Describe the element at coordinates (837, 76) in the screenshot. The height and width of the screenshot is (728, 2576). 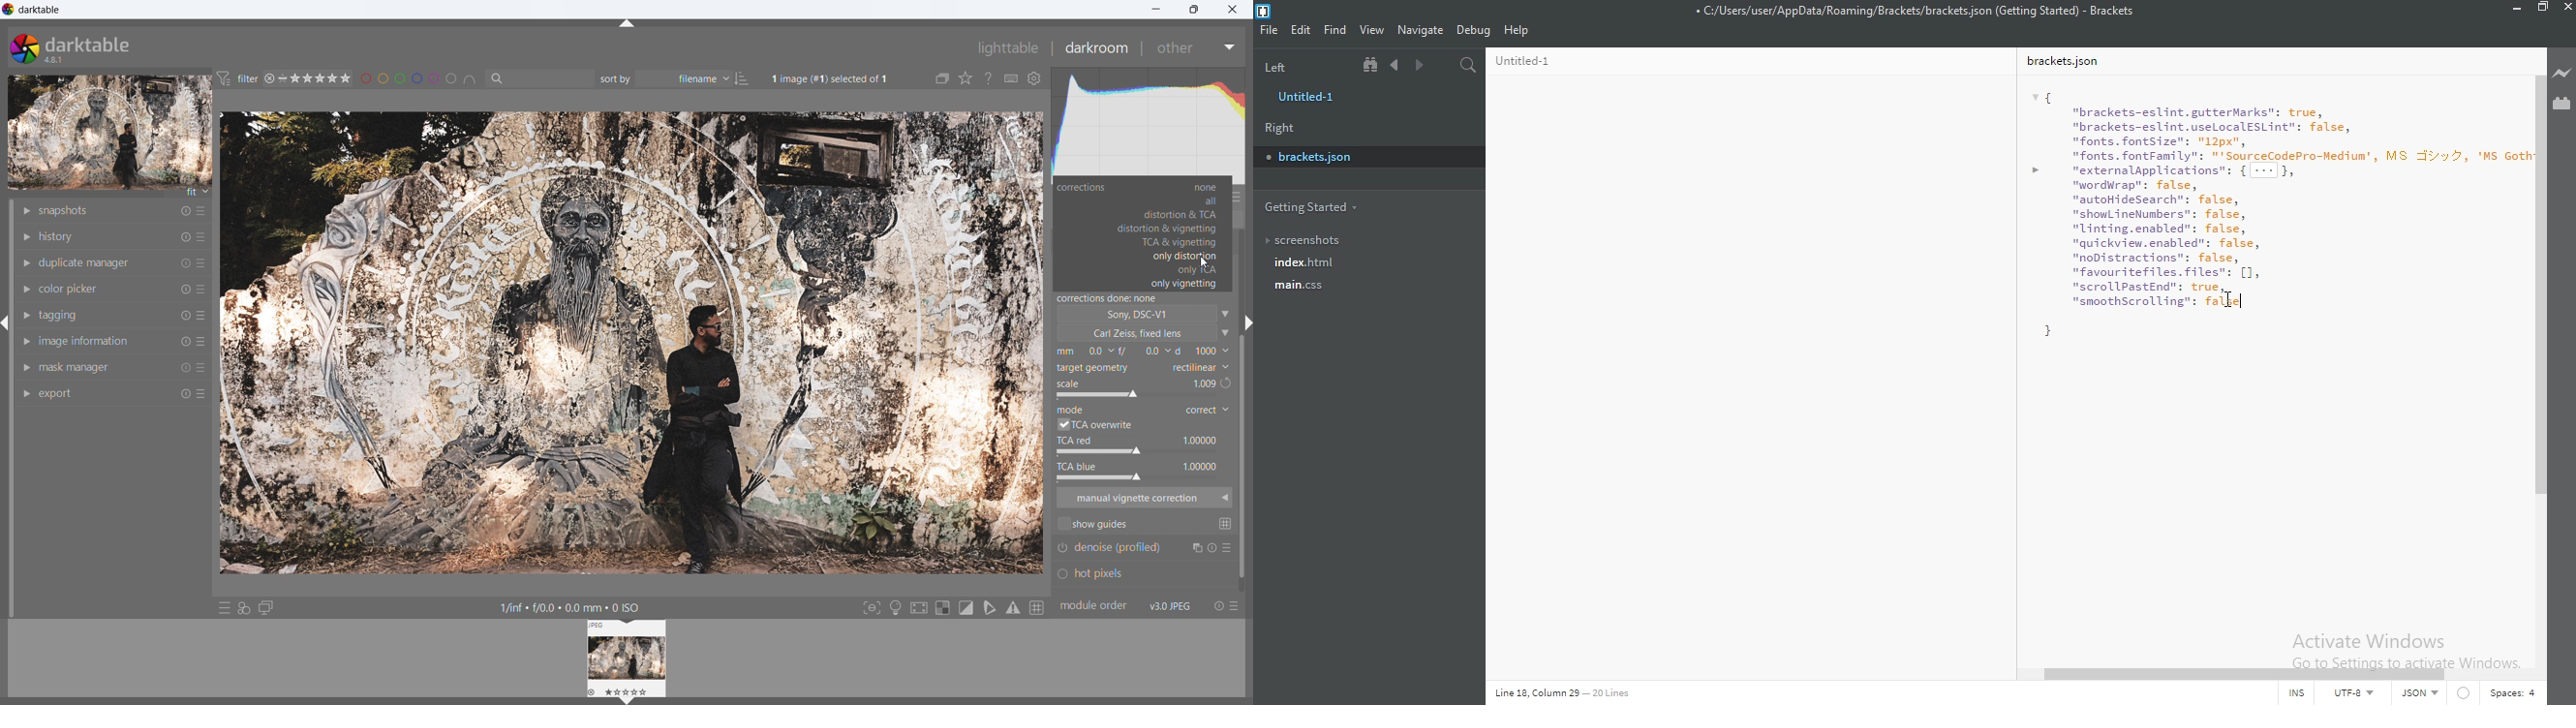
I see `1image (#1) selected of 1` at that location.